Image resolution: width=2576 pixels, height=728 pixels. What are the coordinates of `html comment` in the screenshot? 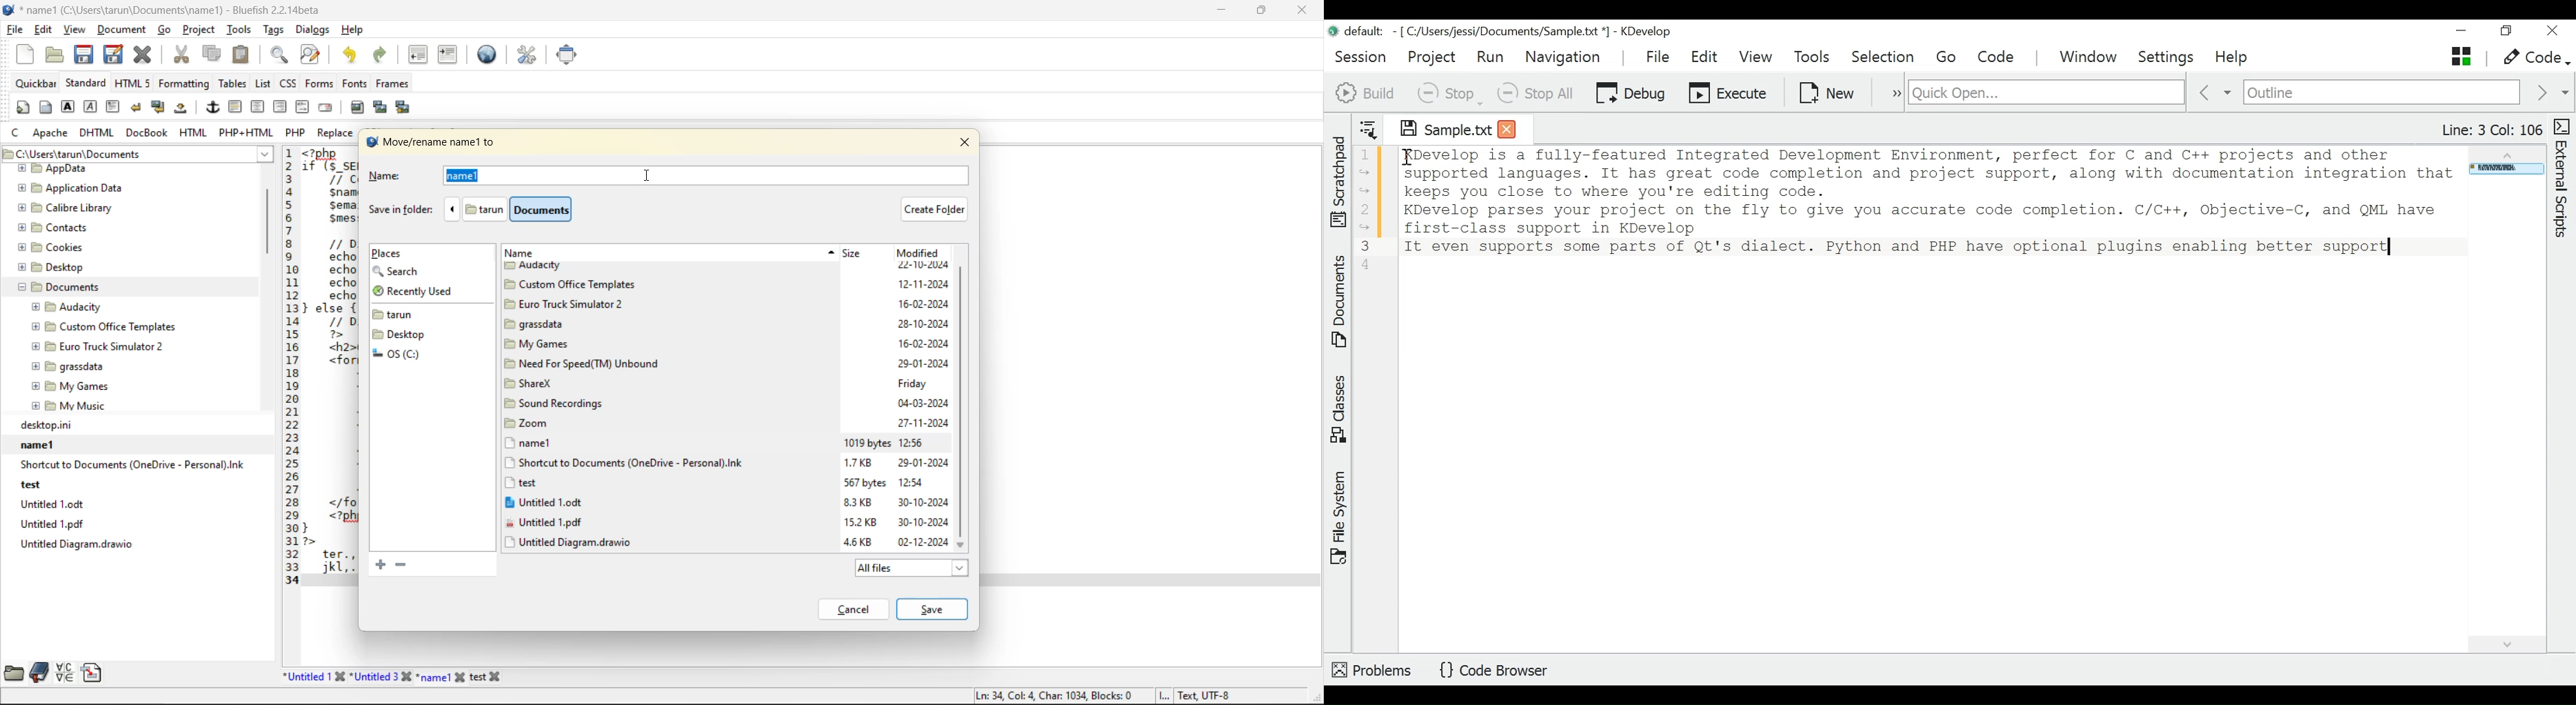 It's located at (303, 108).